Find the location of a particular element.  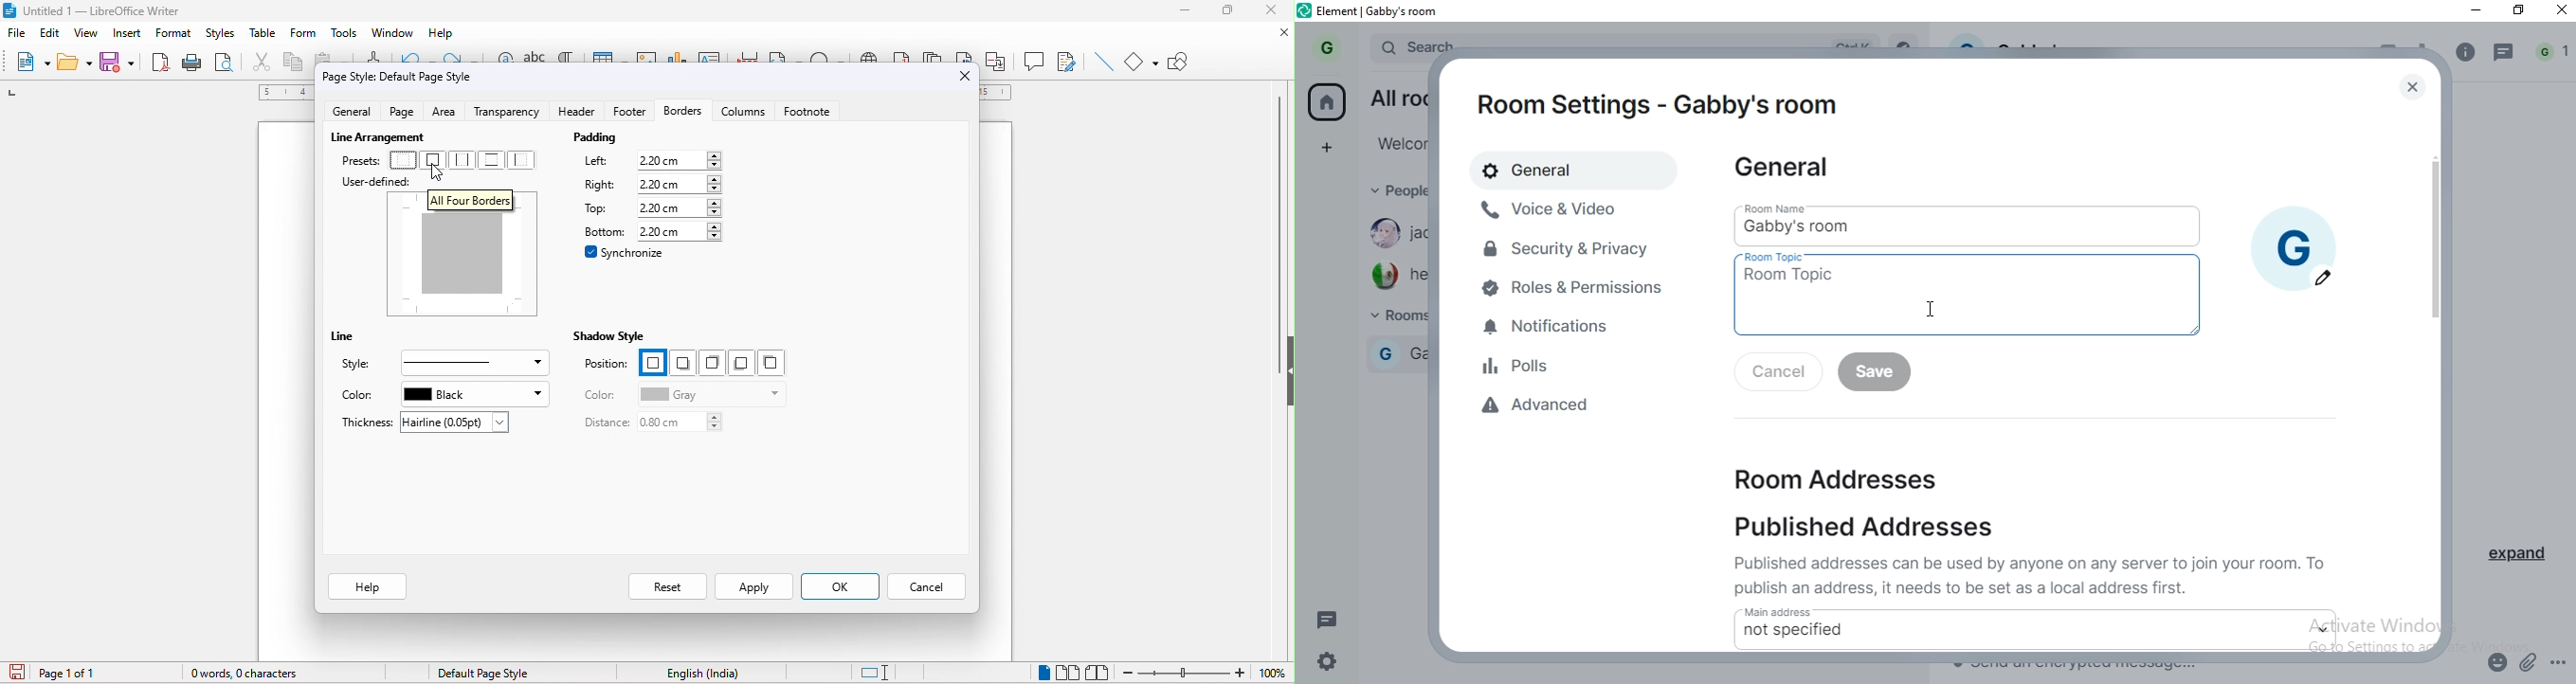

word and character count is located at coordinates (244, 675).